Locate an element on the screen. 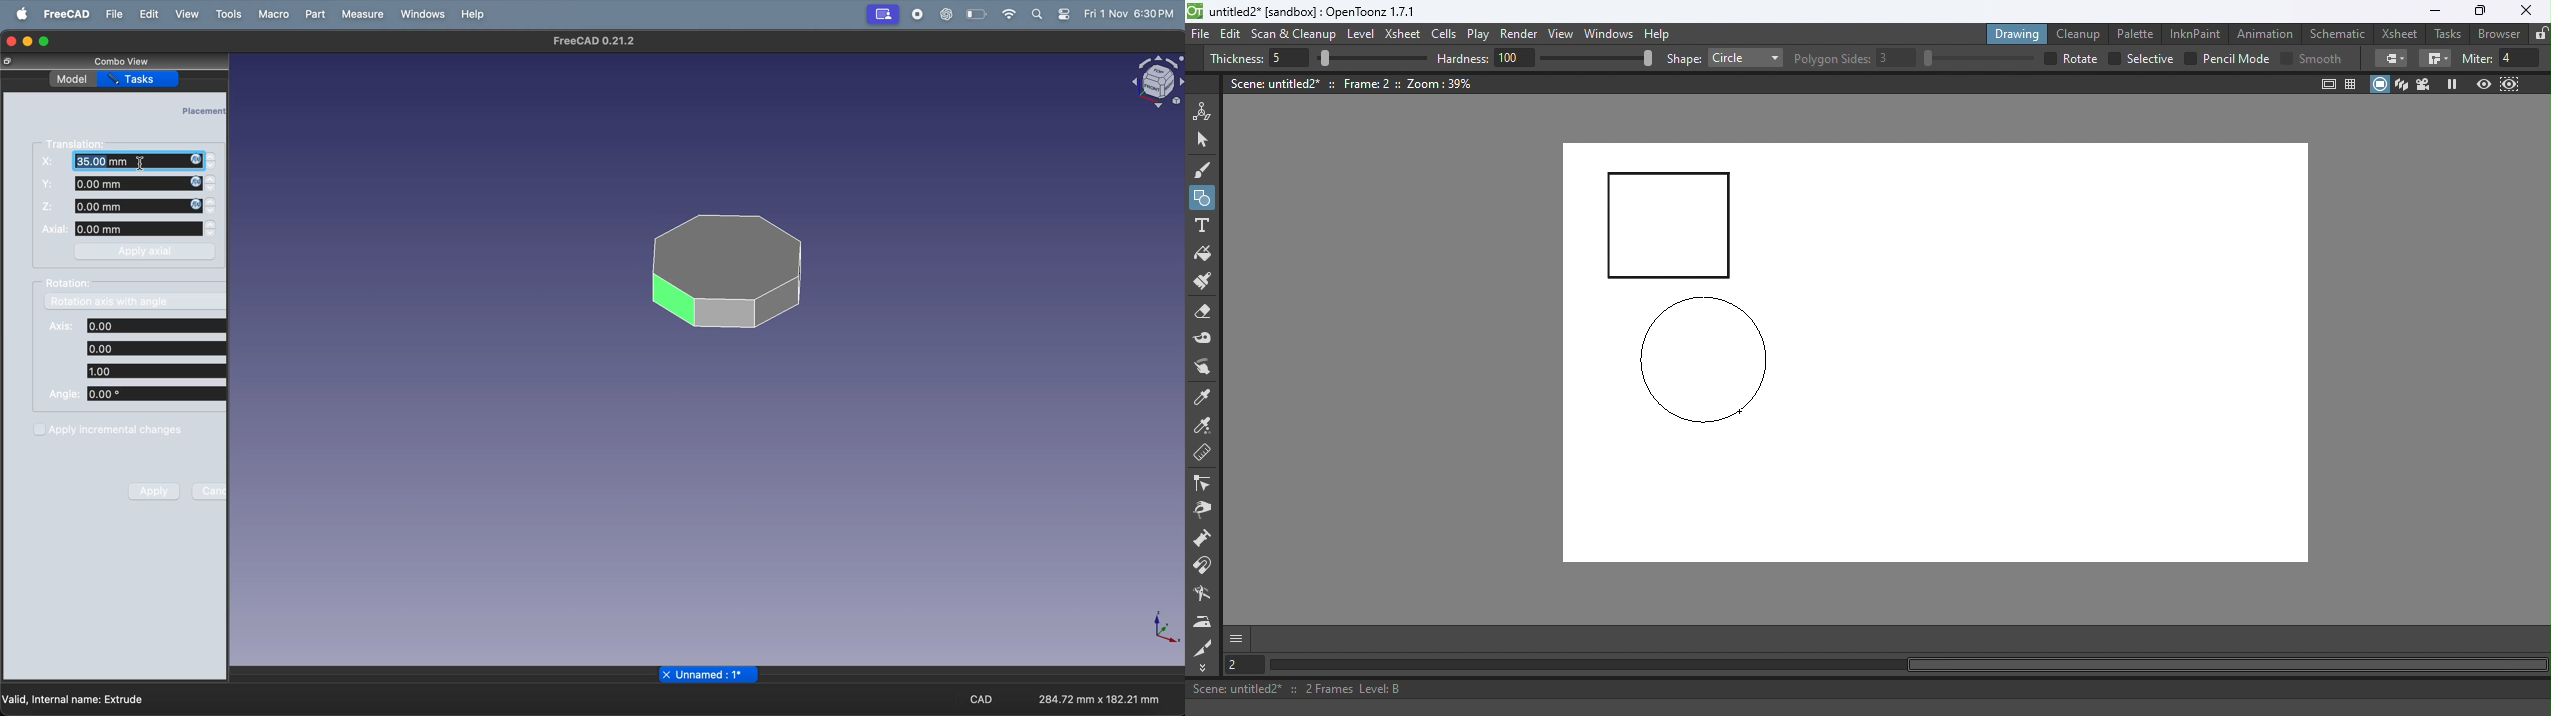 The width and height of the screenshot is (2576, 728). down is located at coordinates (211, 213).